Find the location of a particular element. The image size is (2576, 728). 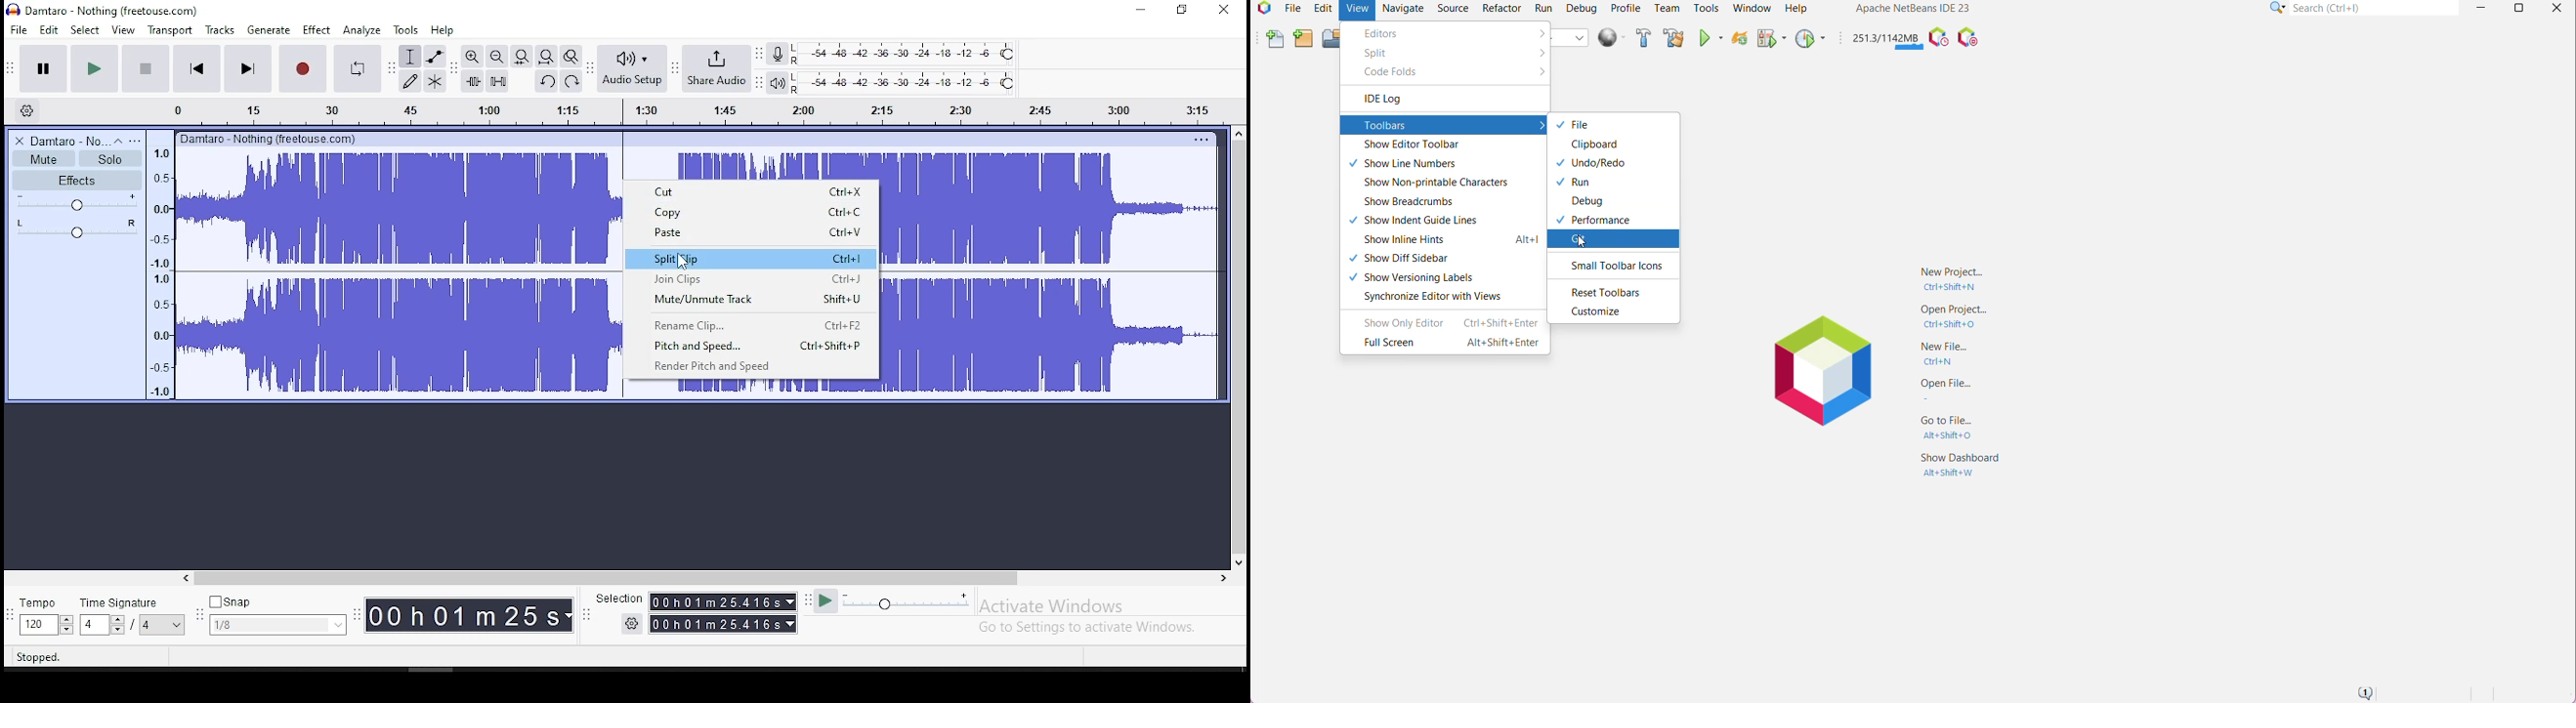

zoom in is located at coordinates (472, 56).